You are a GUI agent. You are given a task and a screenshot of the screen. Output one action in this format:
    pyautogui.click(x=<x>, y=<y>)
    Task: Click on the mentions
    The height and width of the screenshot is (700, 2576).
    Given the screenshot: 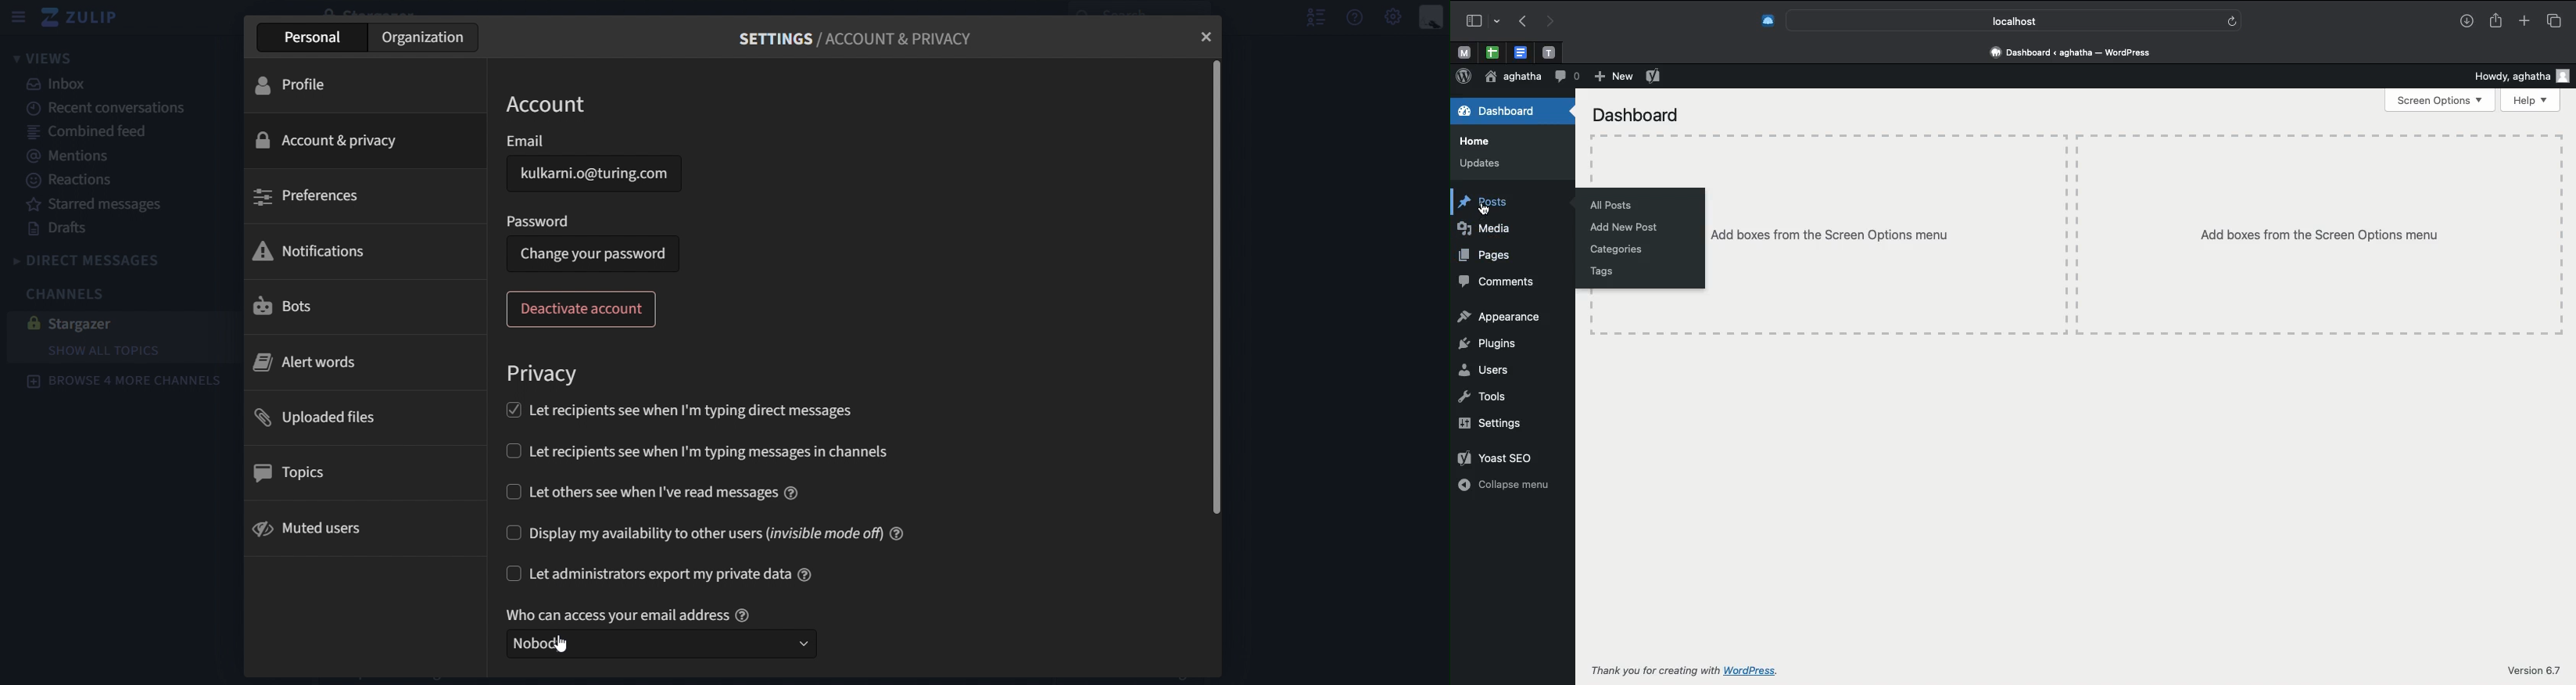 What is the action you would take?
    pyautogui.click(x=84, y=159)
    